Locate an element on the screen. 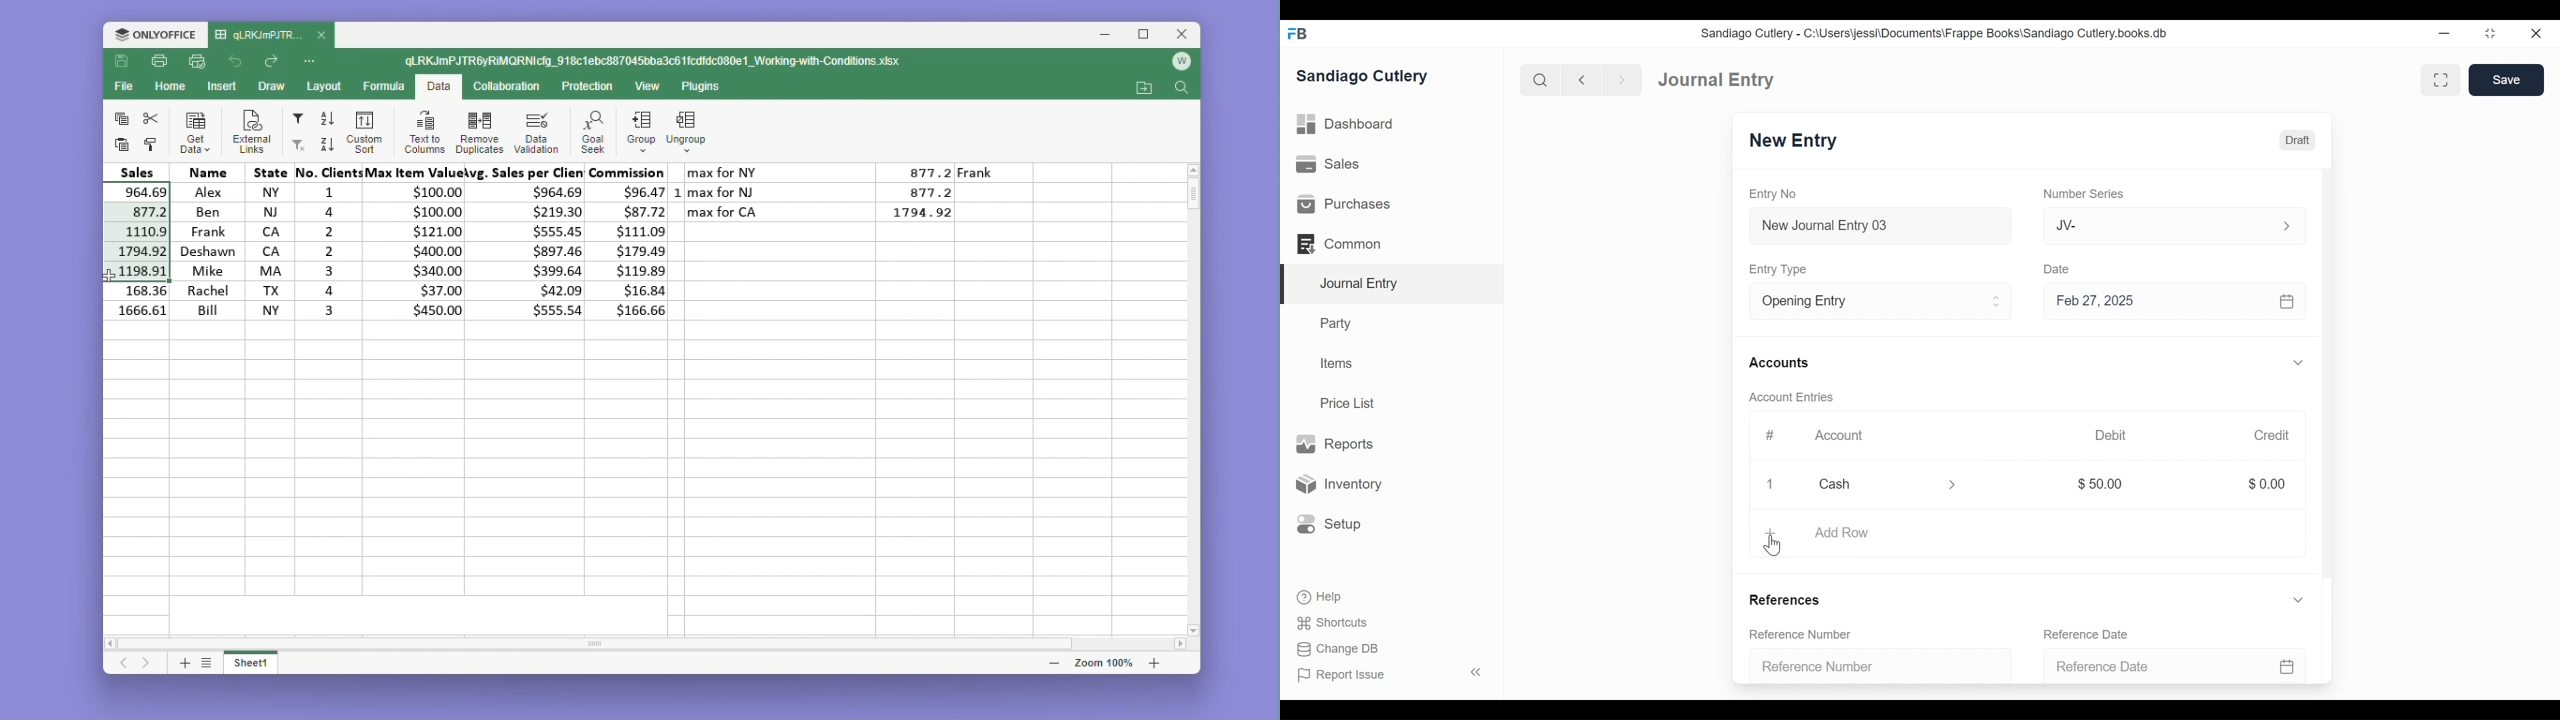 This screenshot has width=2576, height=728. New Journal Entry 03 is located at coordinates (1877, 226).